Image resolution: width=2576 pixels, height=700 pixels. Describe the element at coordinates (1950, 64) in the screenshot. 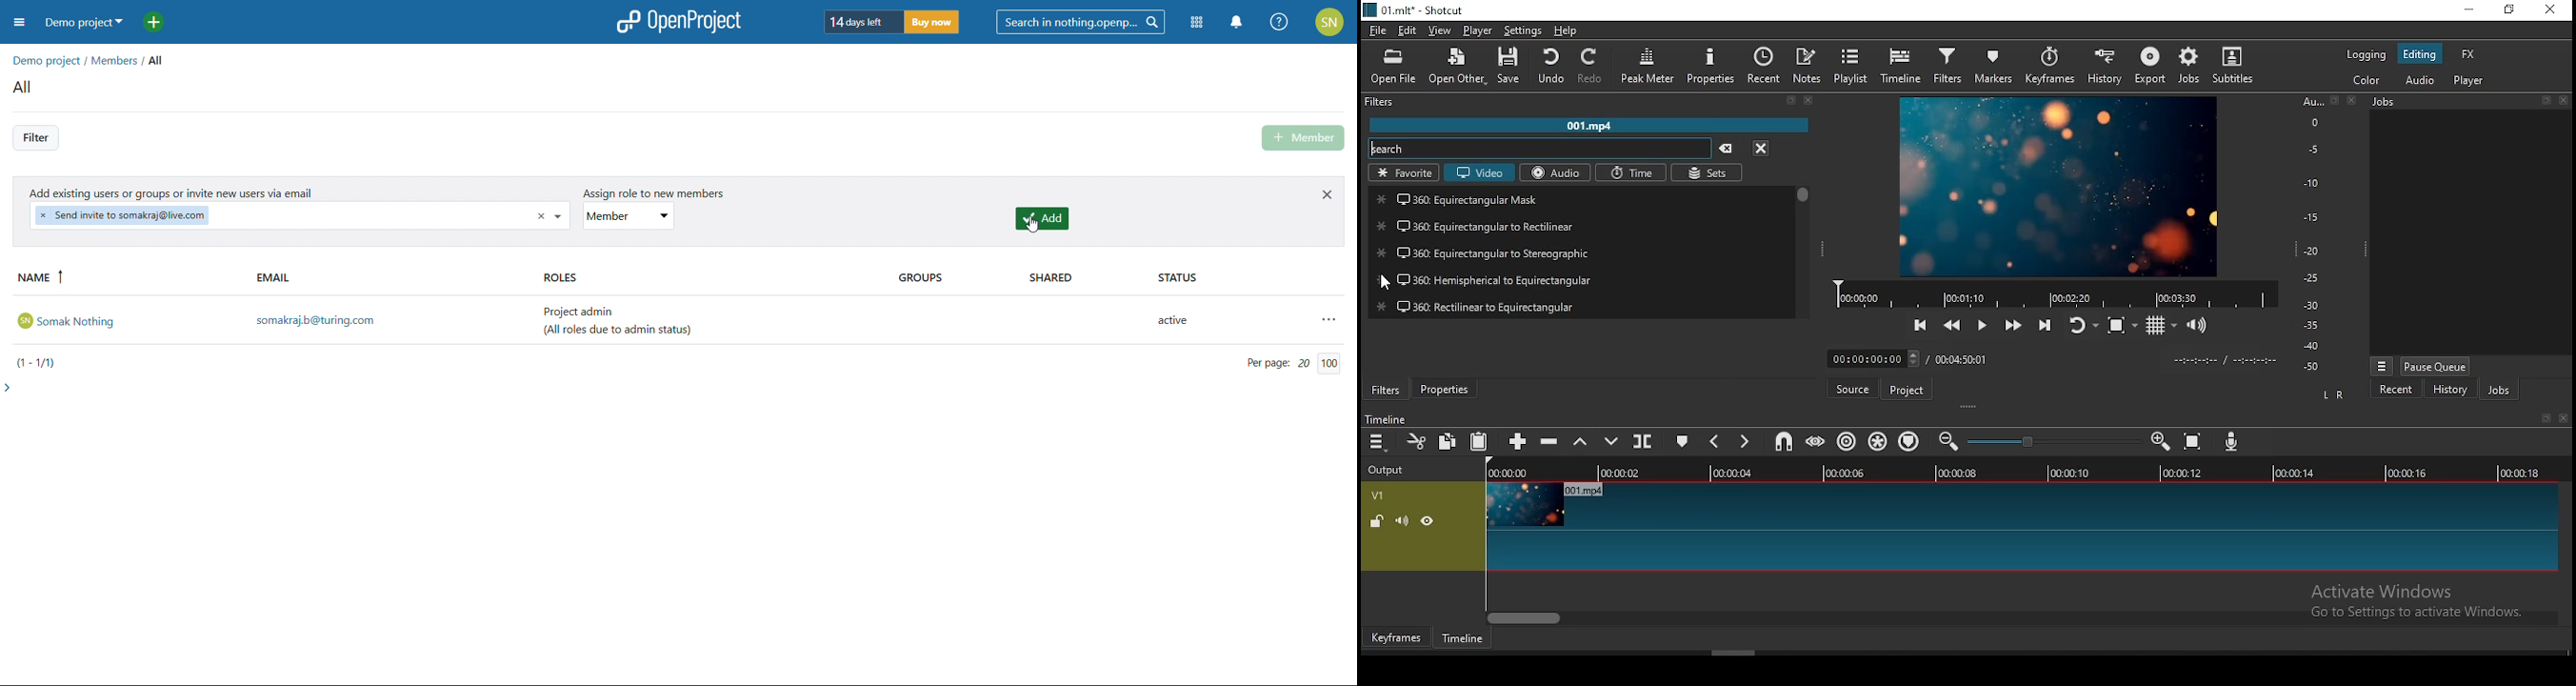

I see `filters` at that location.